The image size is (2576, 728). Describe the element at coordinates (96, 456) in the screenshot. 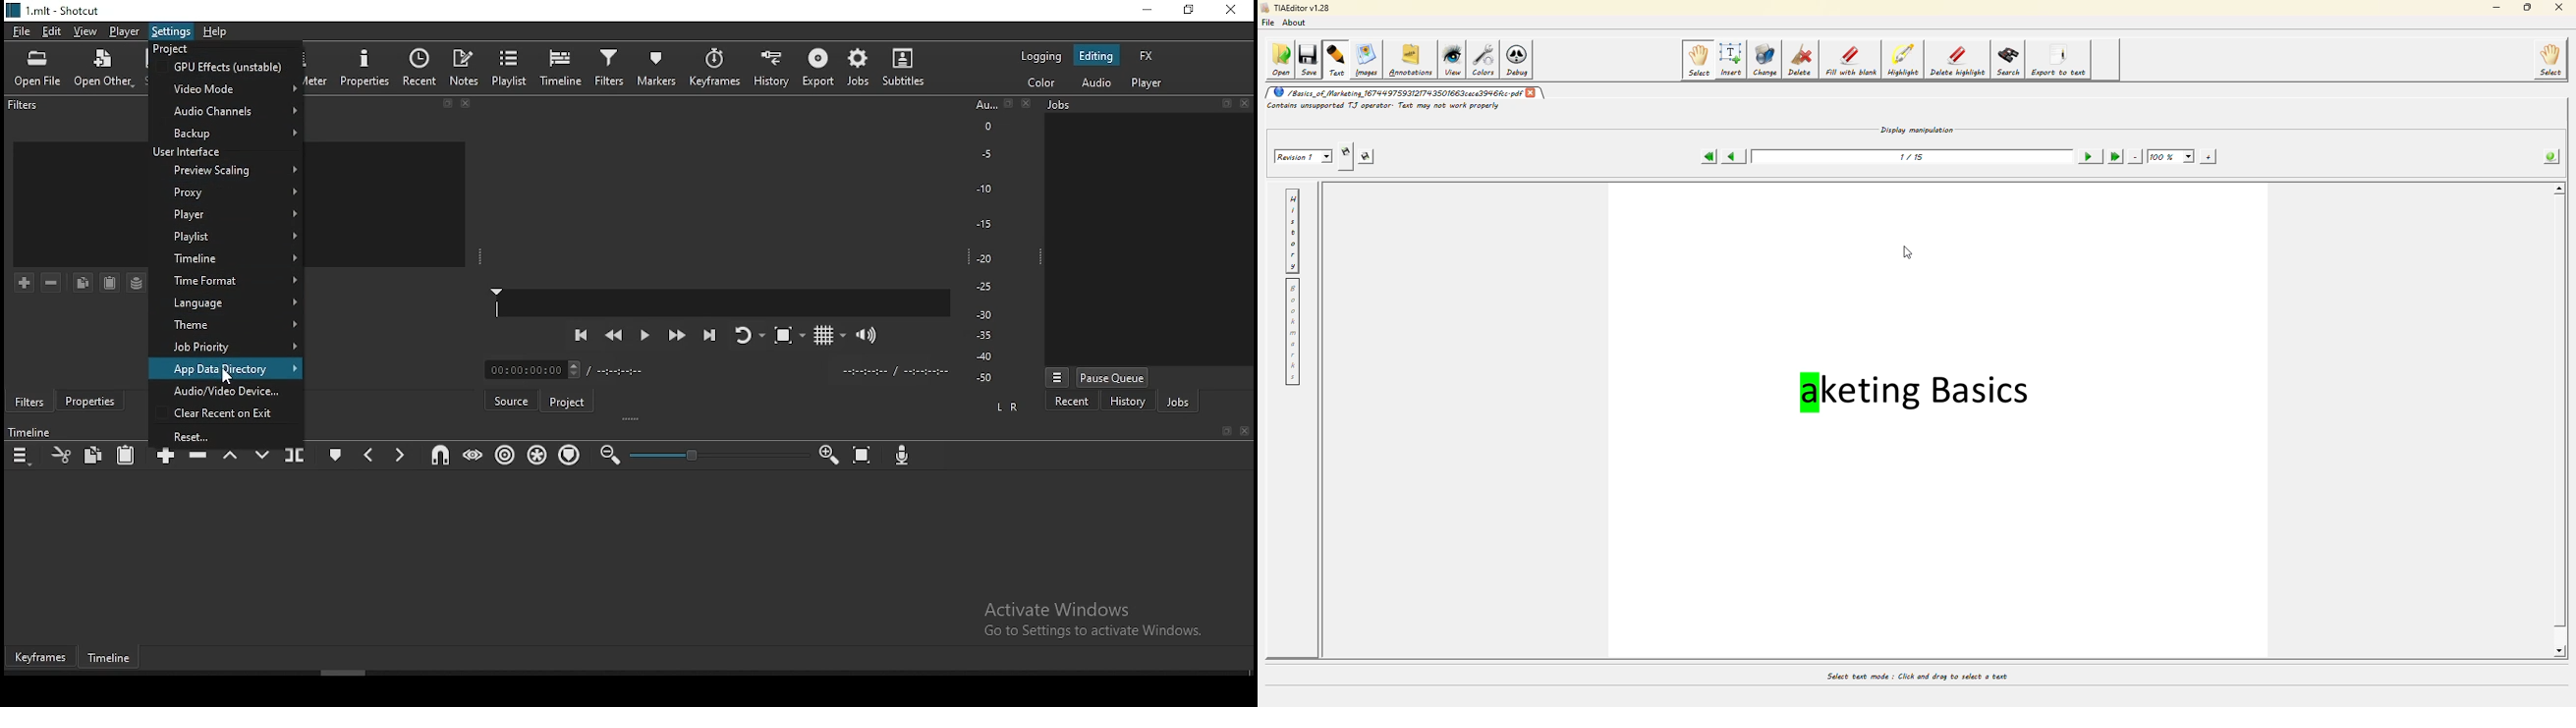

I see `copy` at that location.